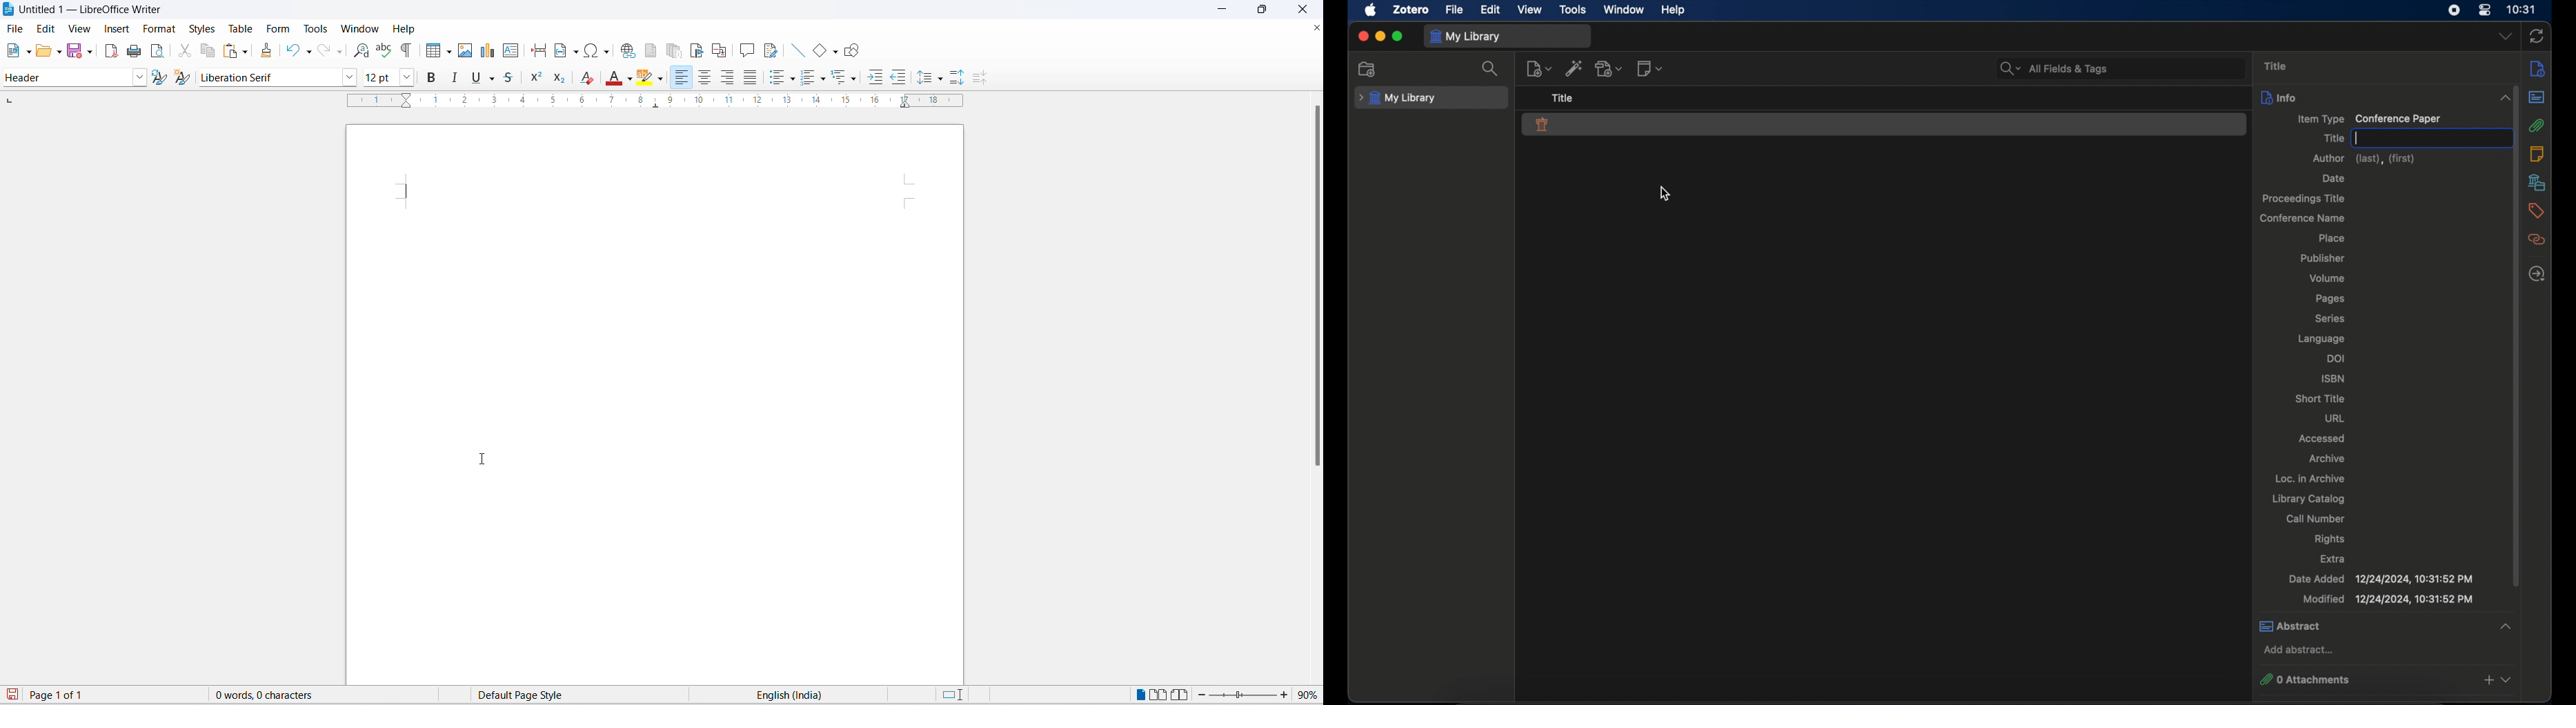 The height and width of the screenshot is (728, 2576). What do you see at coordinates (628, 77) in the screenshot?
I see `font color options` at bounding box center [628, 77].